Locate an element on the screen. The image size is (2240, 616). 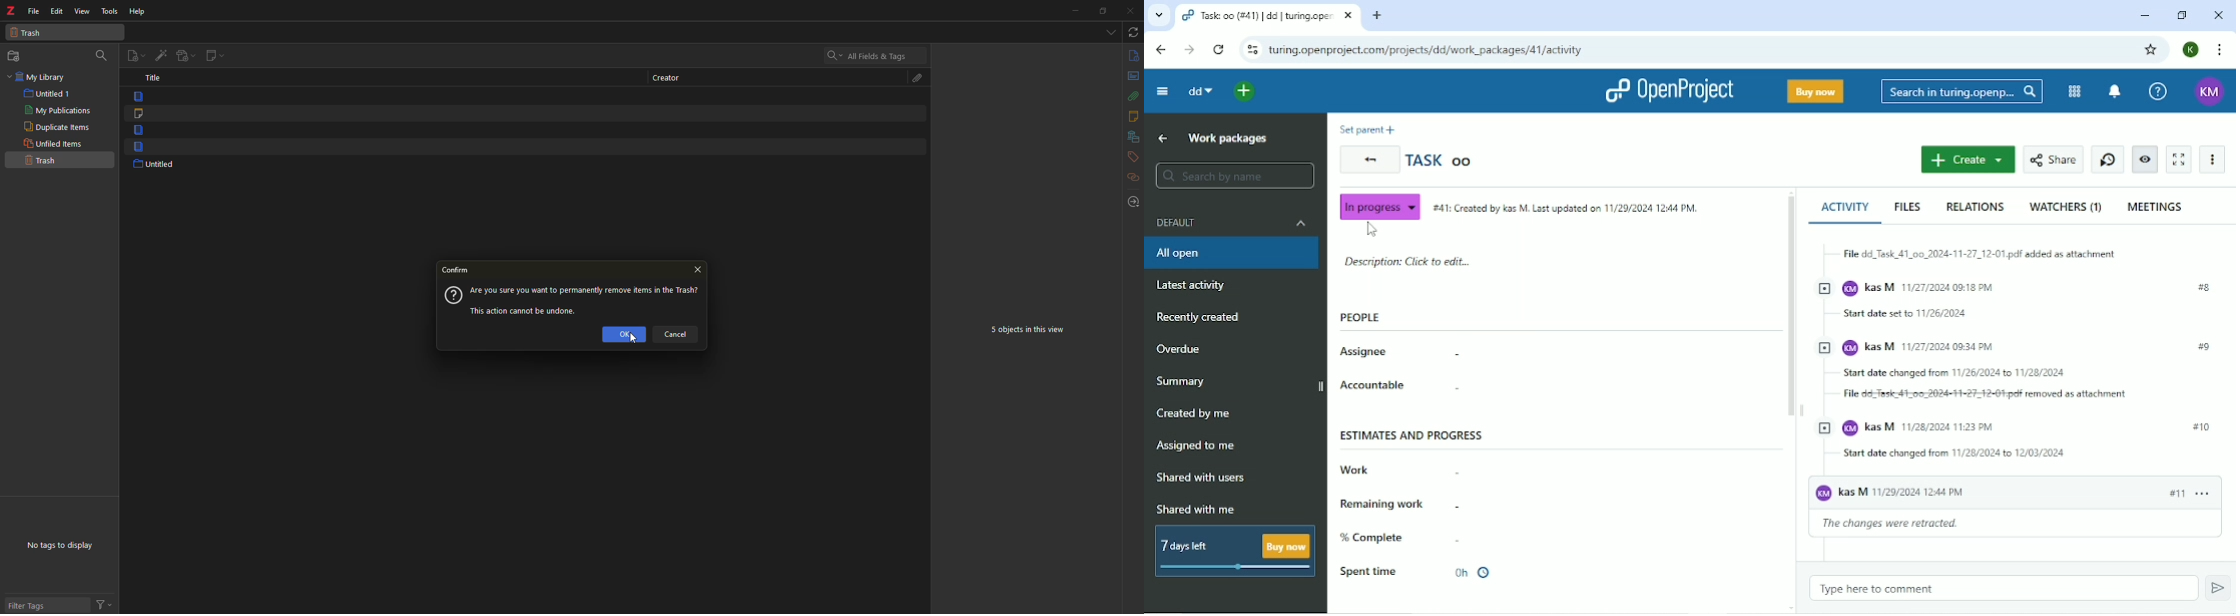
edit is located at coordinates (58, 11).